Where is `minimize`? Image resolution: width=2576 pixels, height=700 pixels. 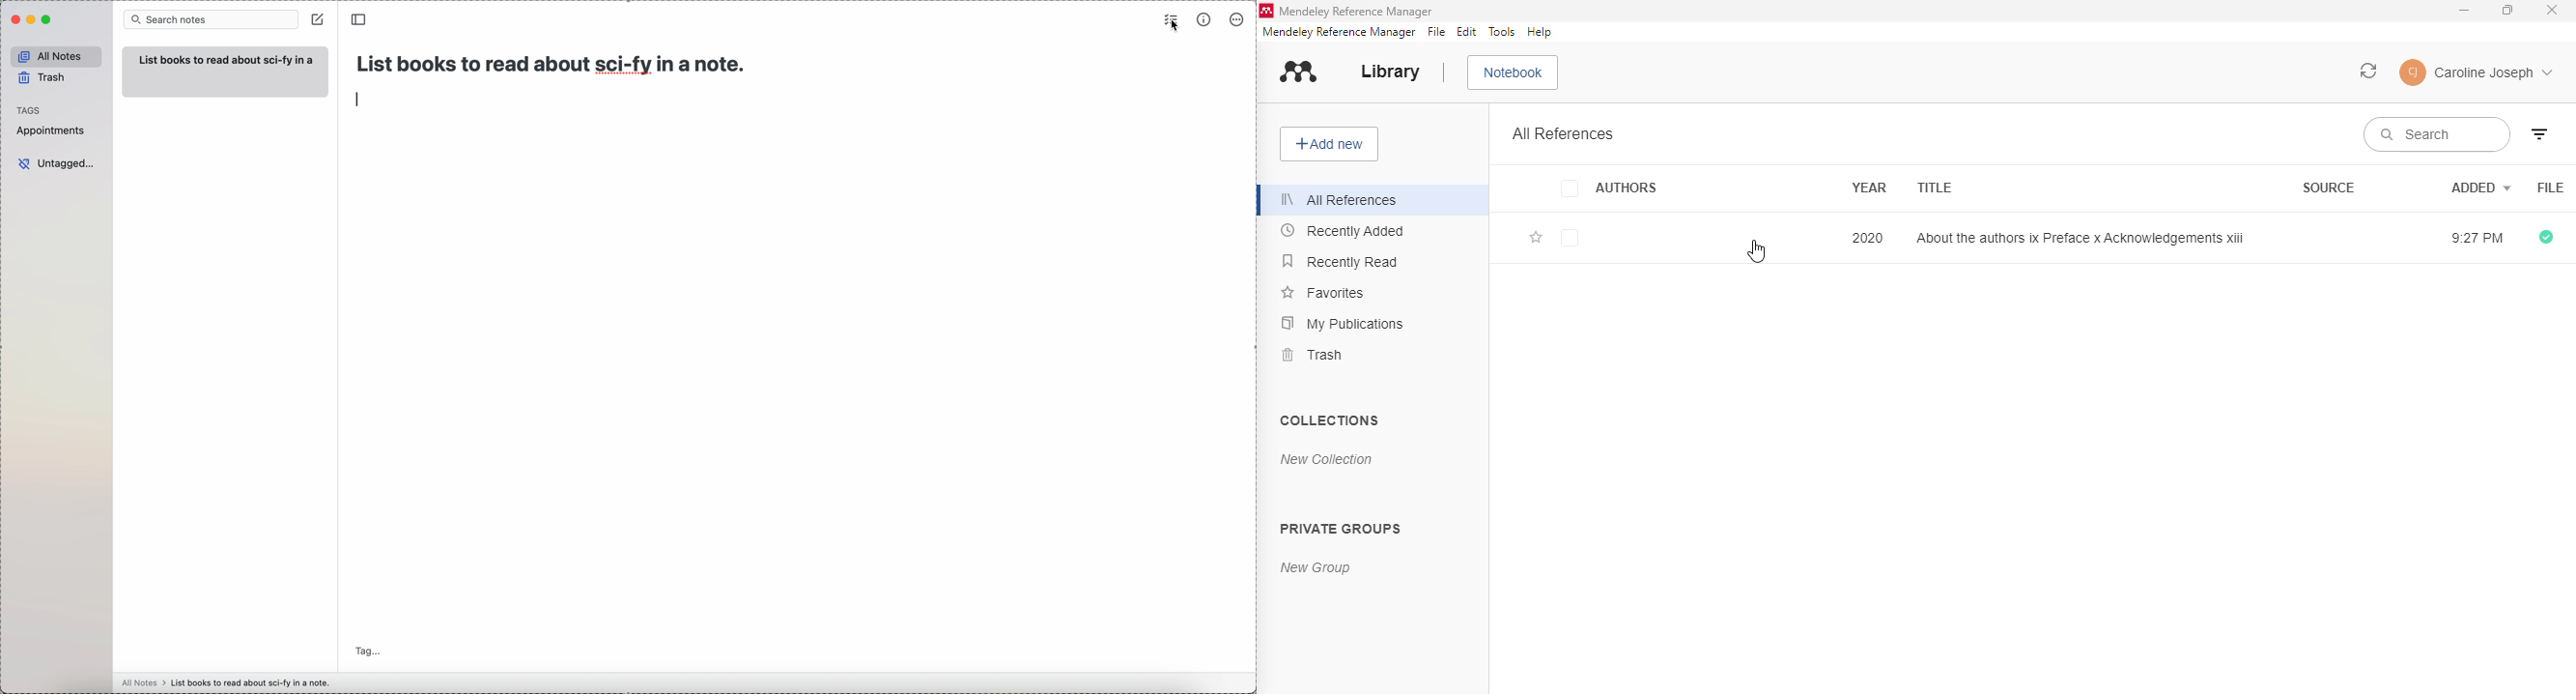 minimize is located at coordinates (2466, 11).